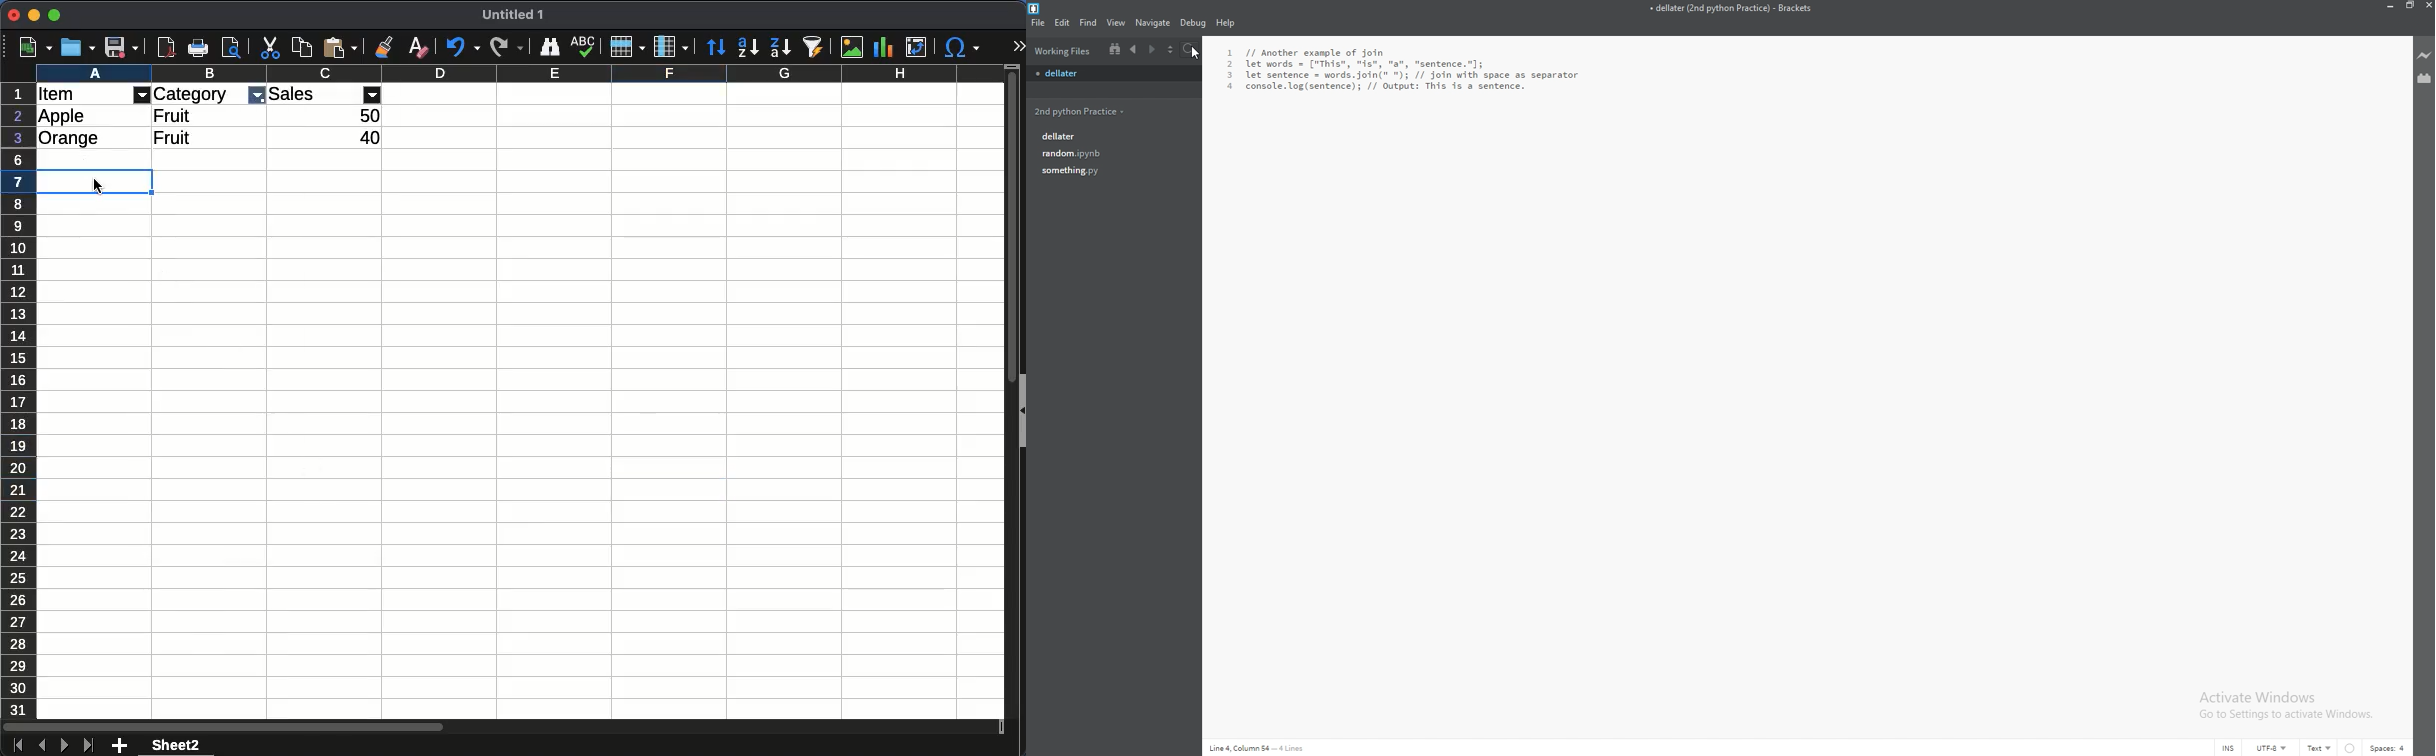 This screenshot has height=756, width=2436. Describe the element at coordinates (963, 49) in the screenshot. I see `special character` at that location.